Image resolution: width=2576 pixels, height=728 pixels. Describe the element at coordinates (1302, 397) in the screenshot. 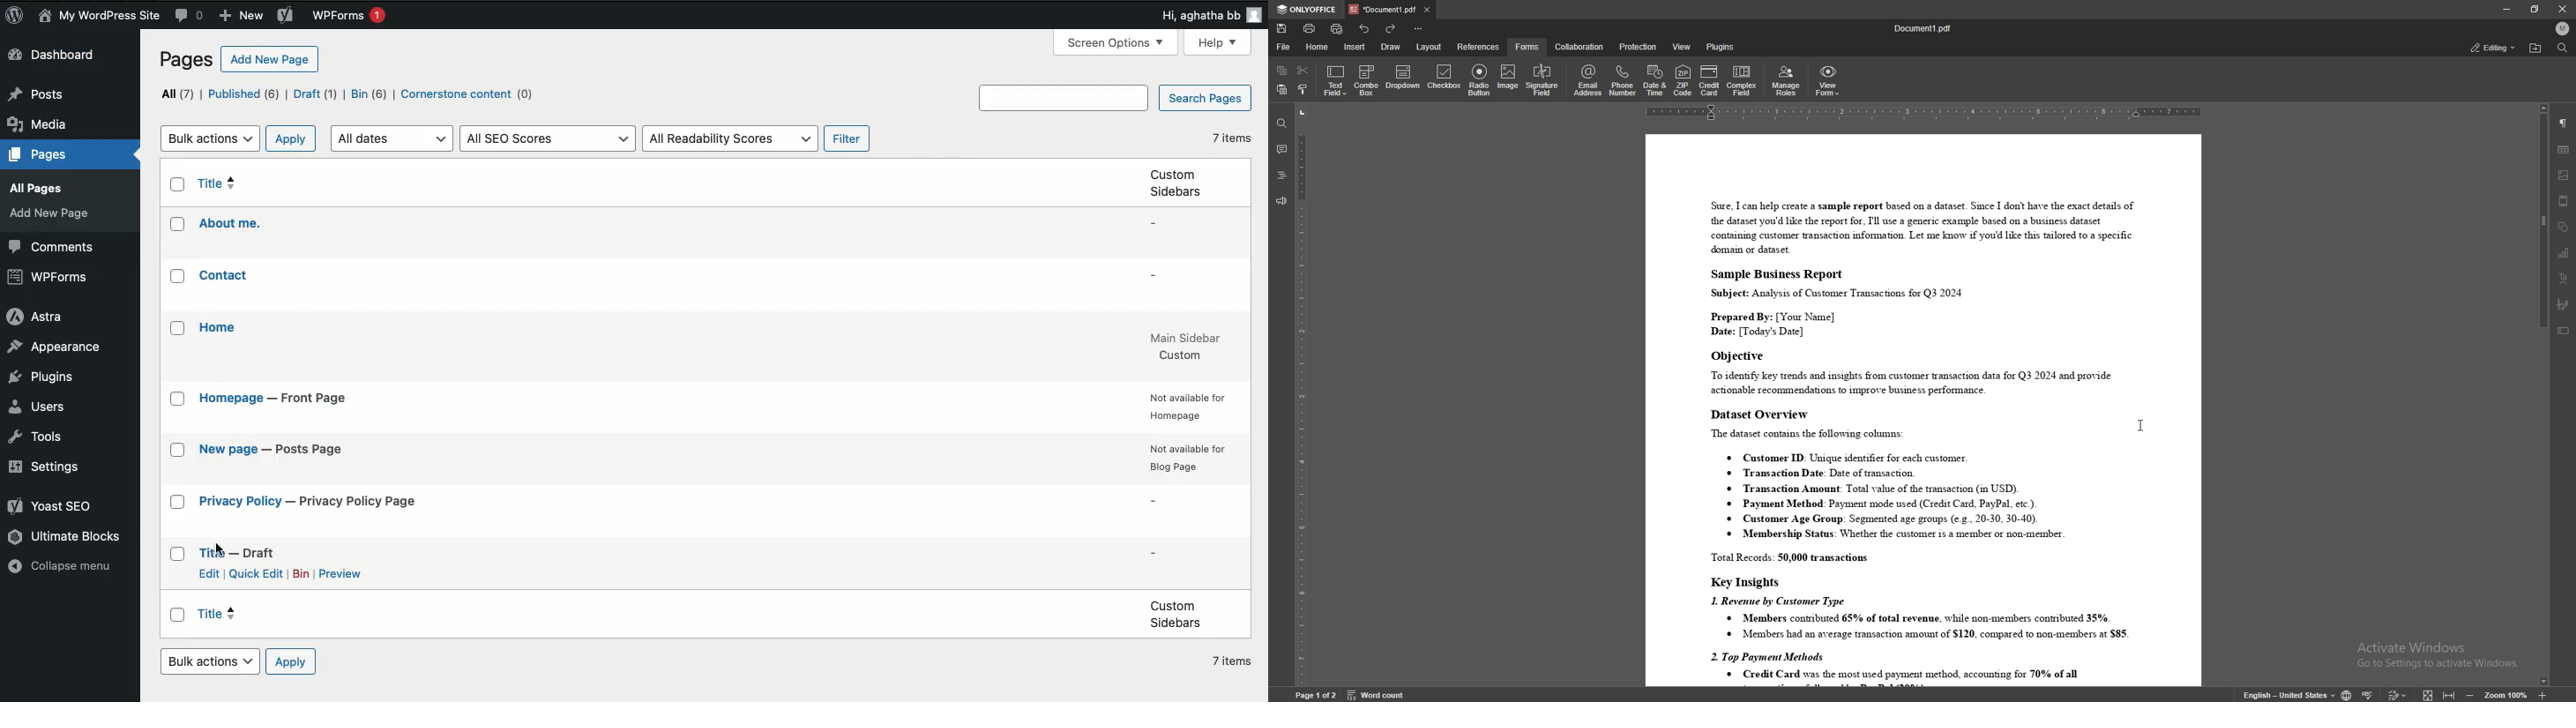

I see `vertical scale` at that location.